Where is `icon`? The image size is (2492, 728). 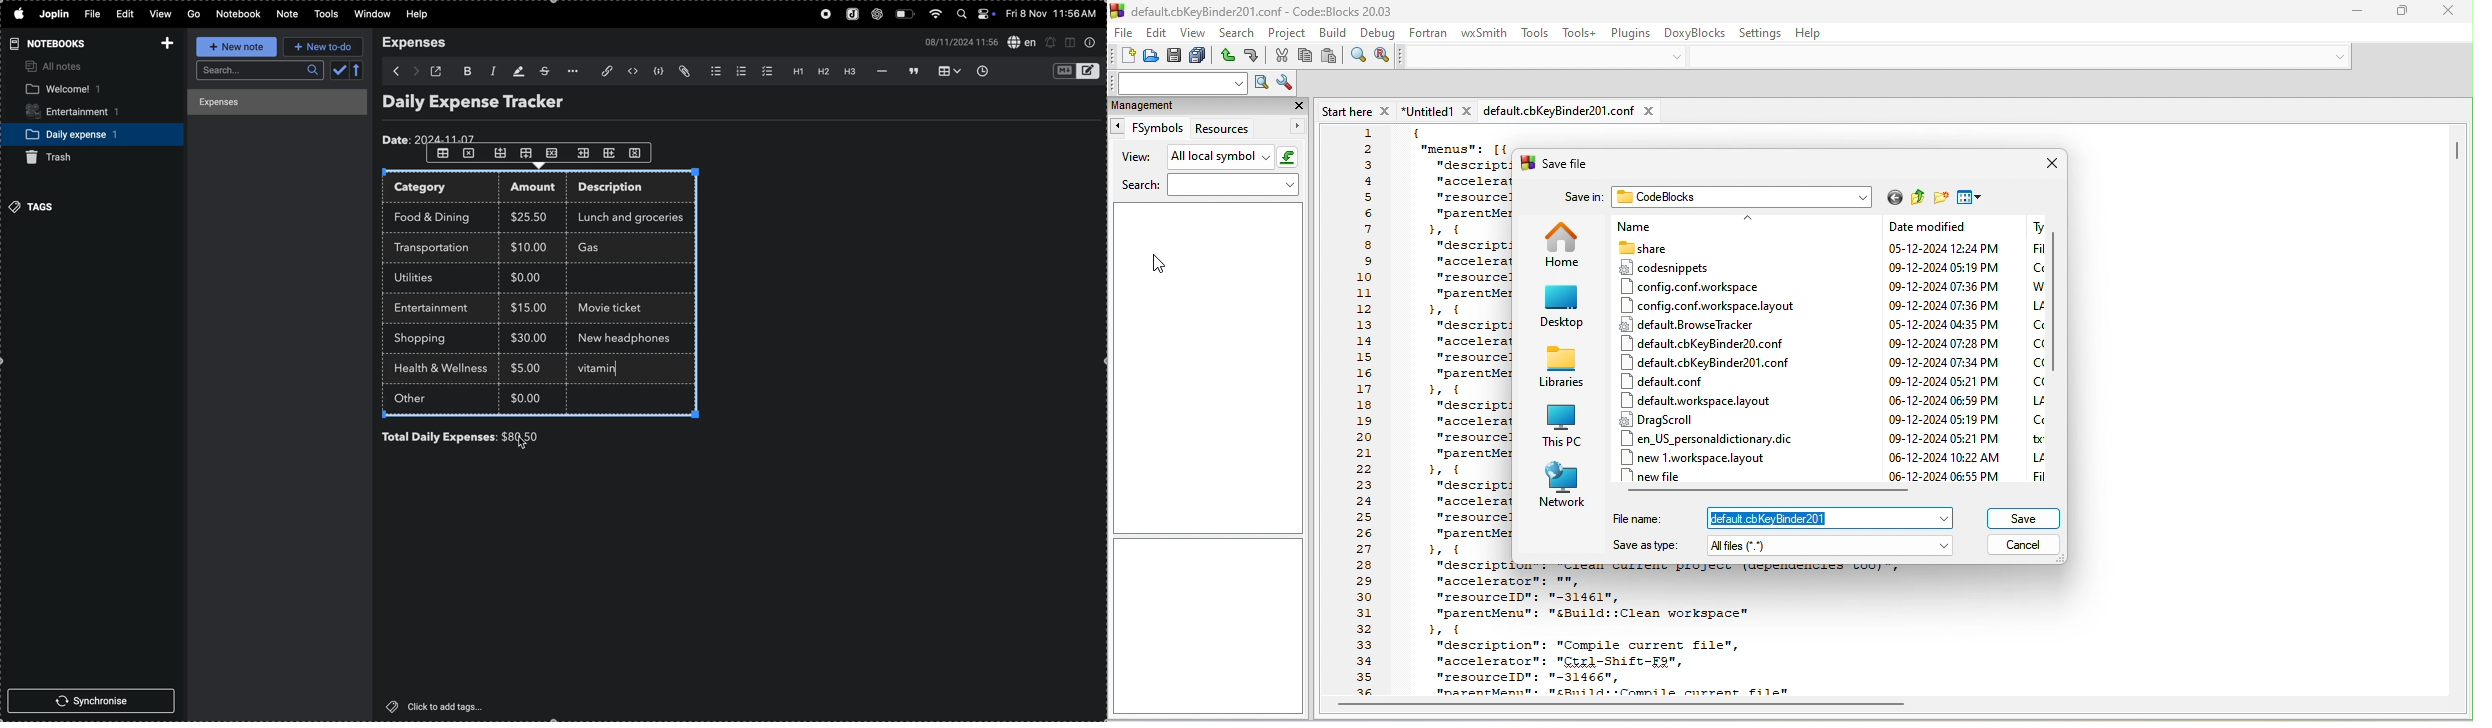
icon is located at coordinates (1527, 165).